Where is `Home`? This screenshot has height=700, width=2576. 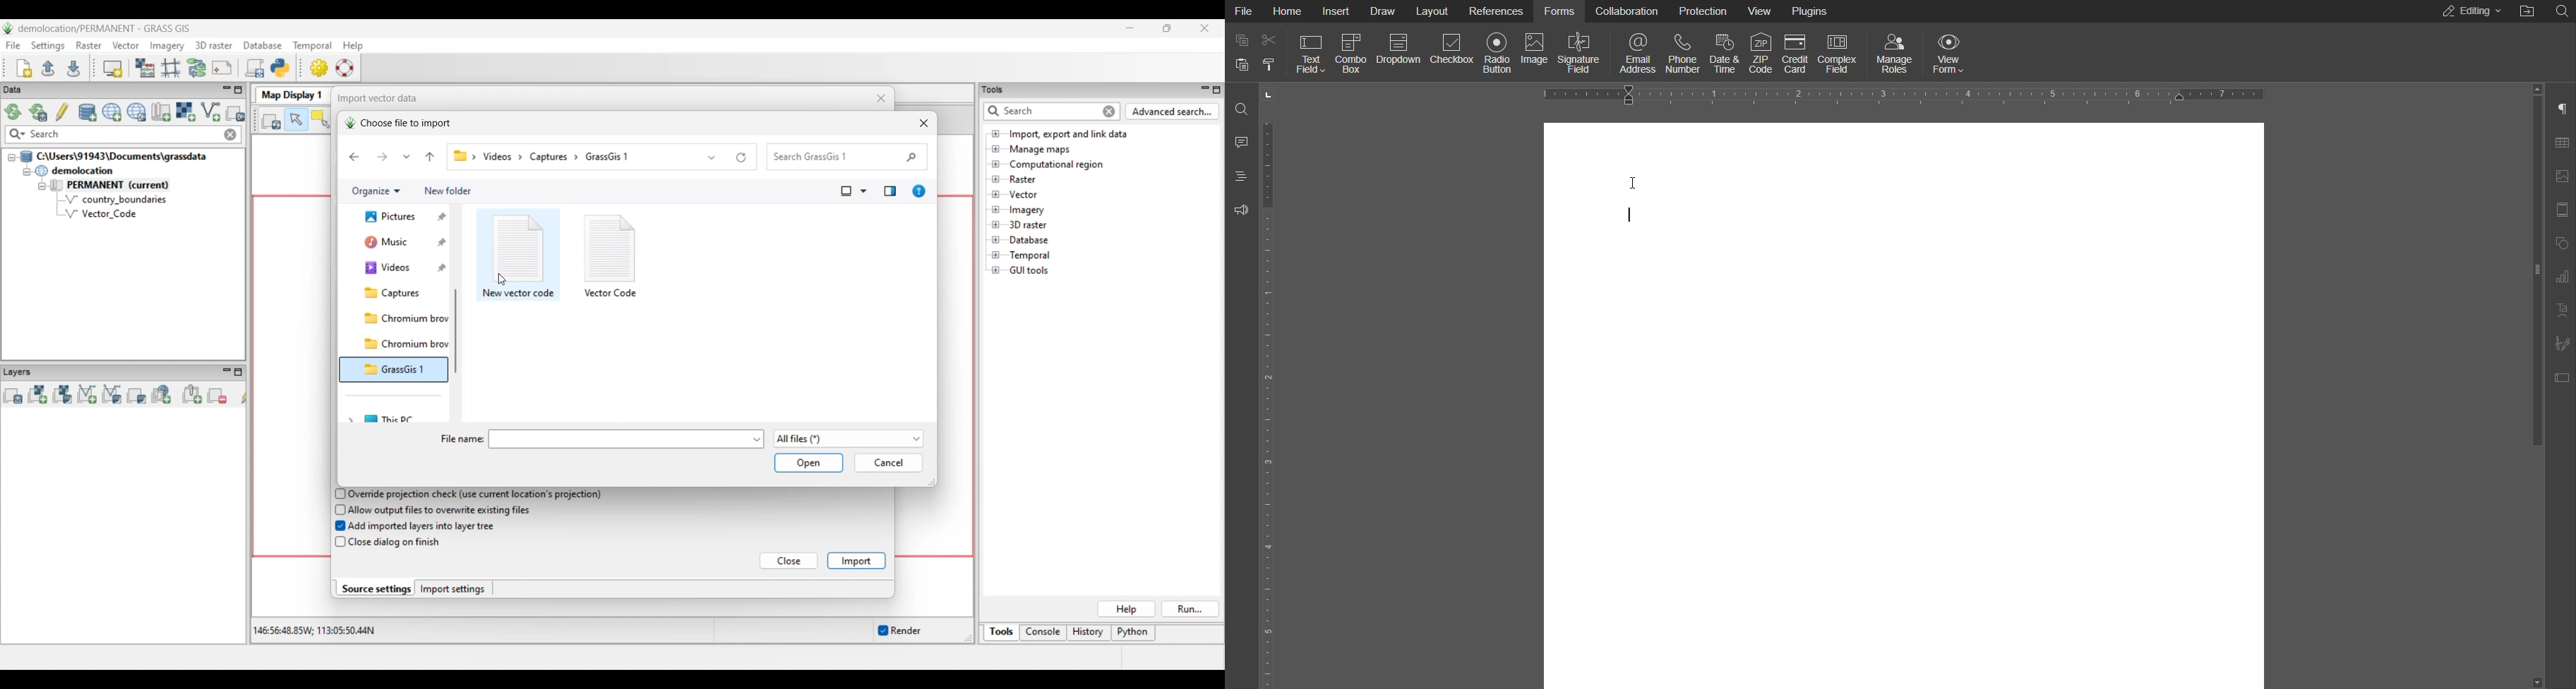 Home is located at coordinates (1290, 12).